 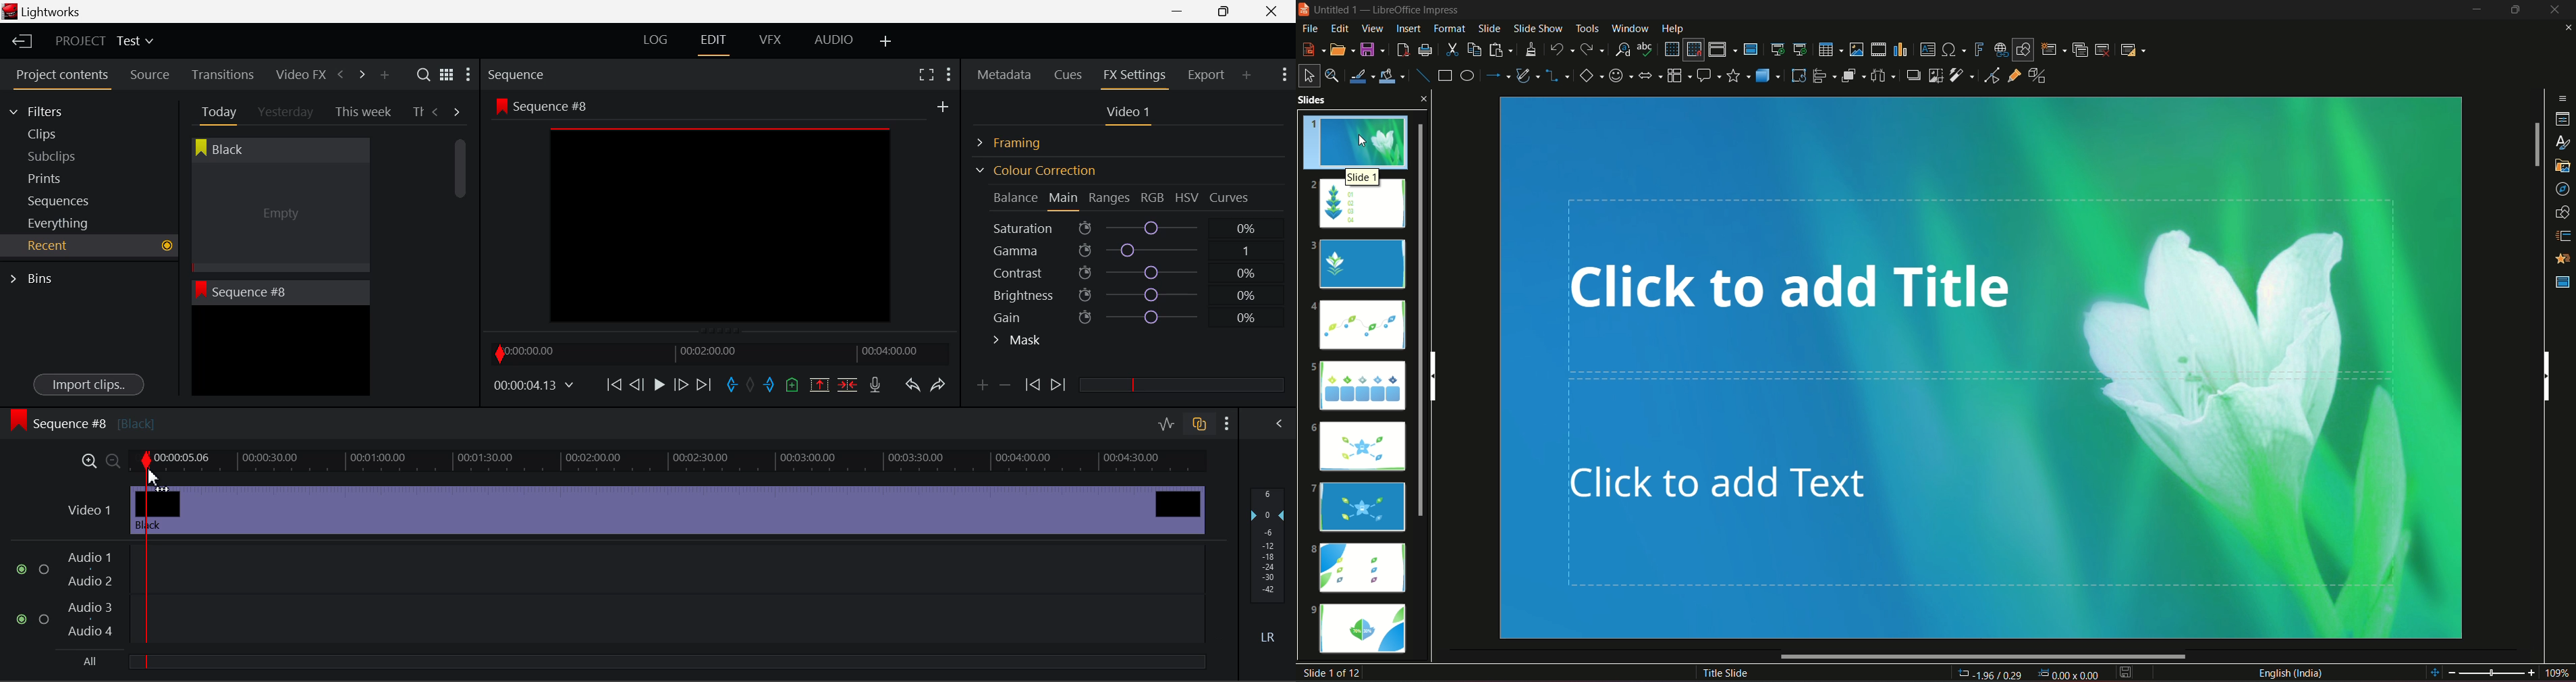 What do you see at coordinates (2104, 49) in the screenshot?
I see `slide delete` at bounding box center [2104, 49].